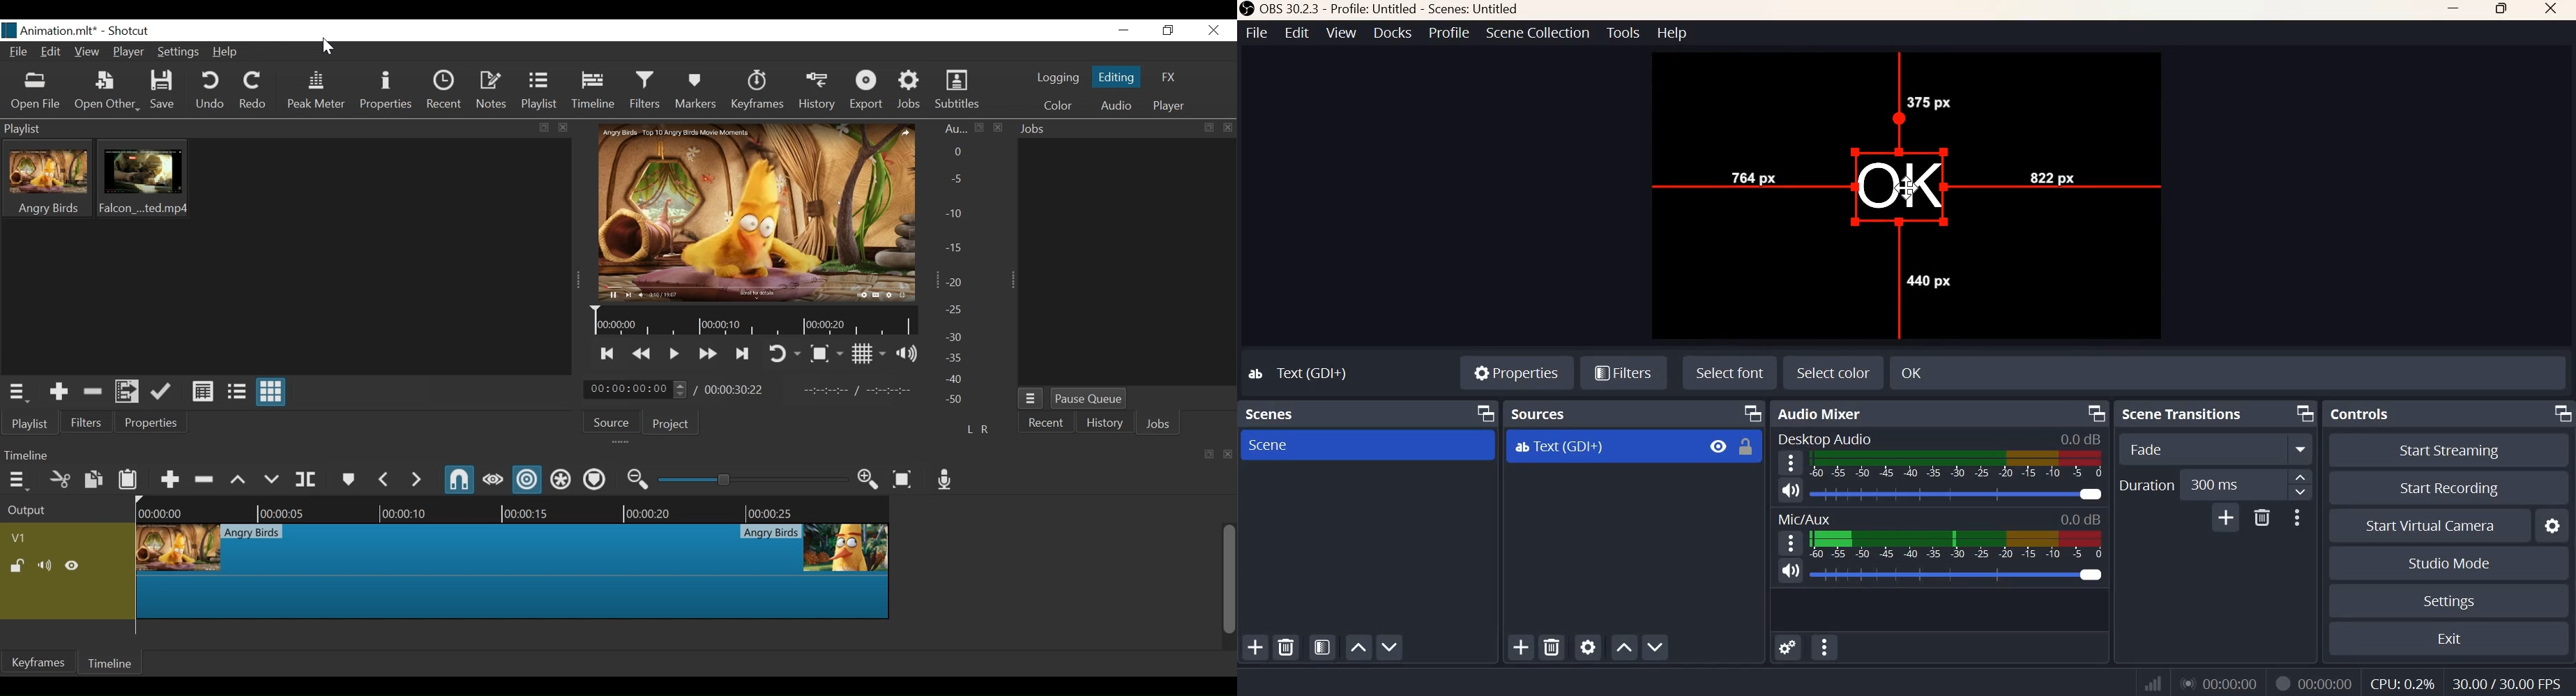  Describe the element at coordinates (1901, 187) in the screenshot. I see `source element OK` at that location.